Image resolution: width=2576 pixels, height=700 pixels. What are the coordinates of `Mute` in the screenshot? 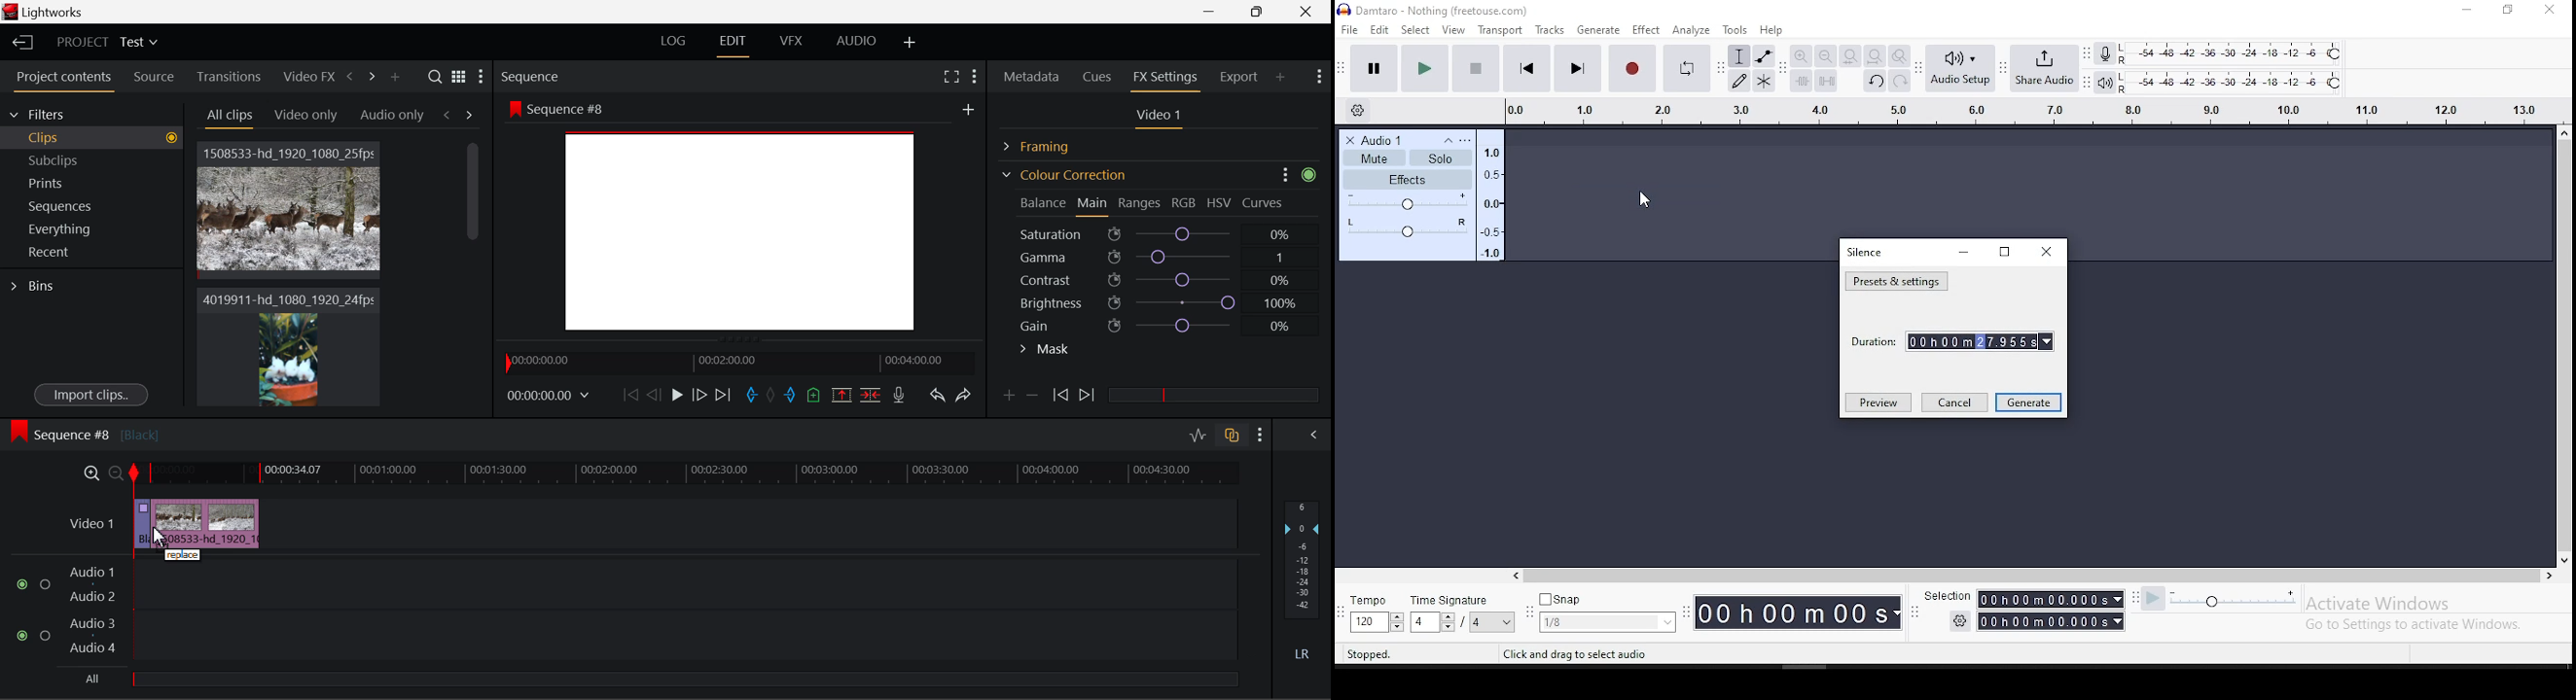 It's located at (1375, 159).